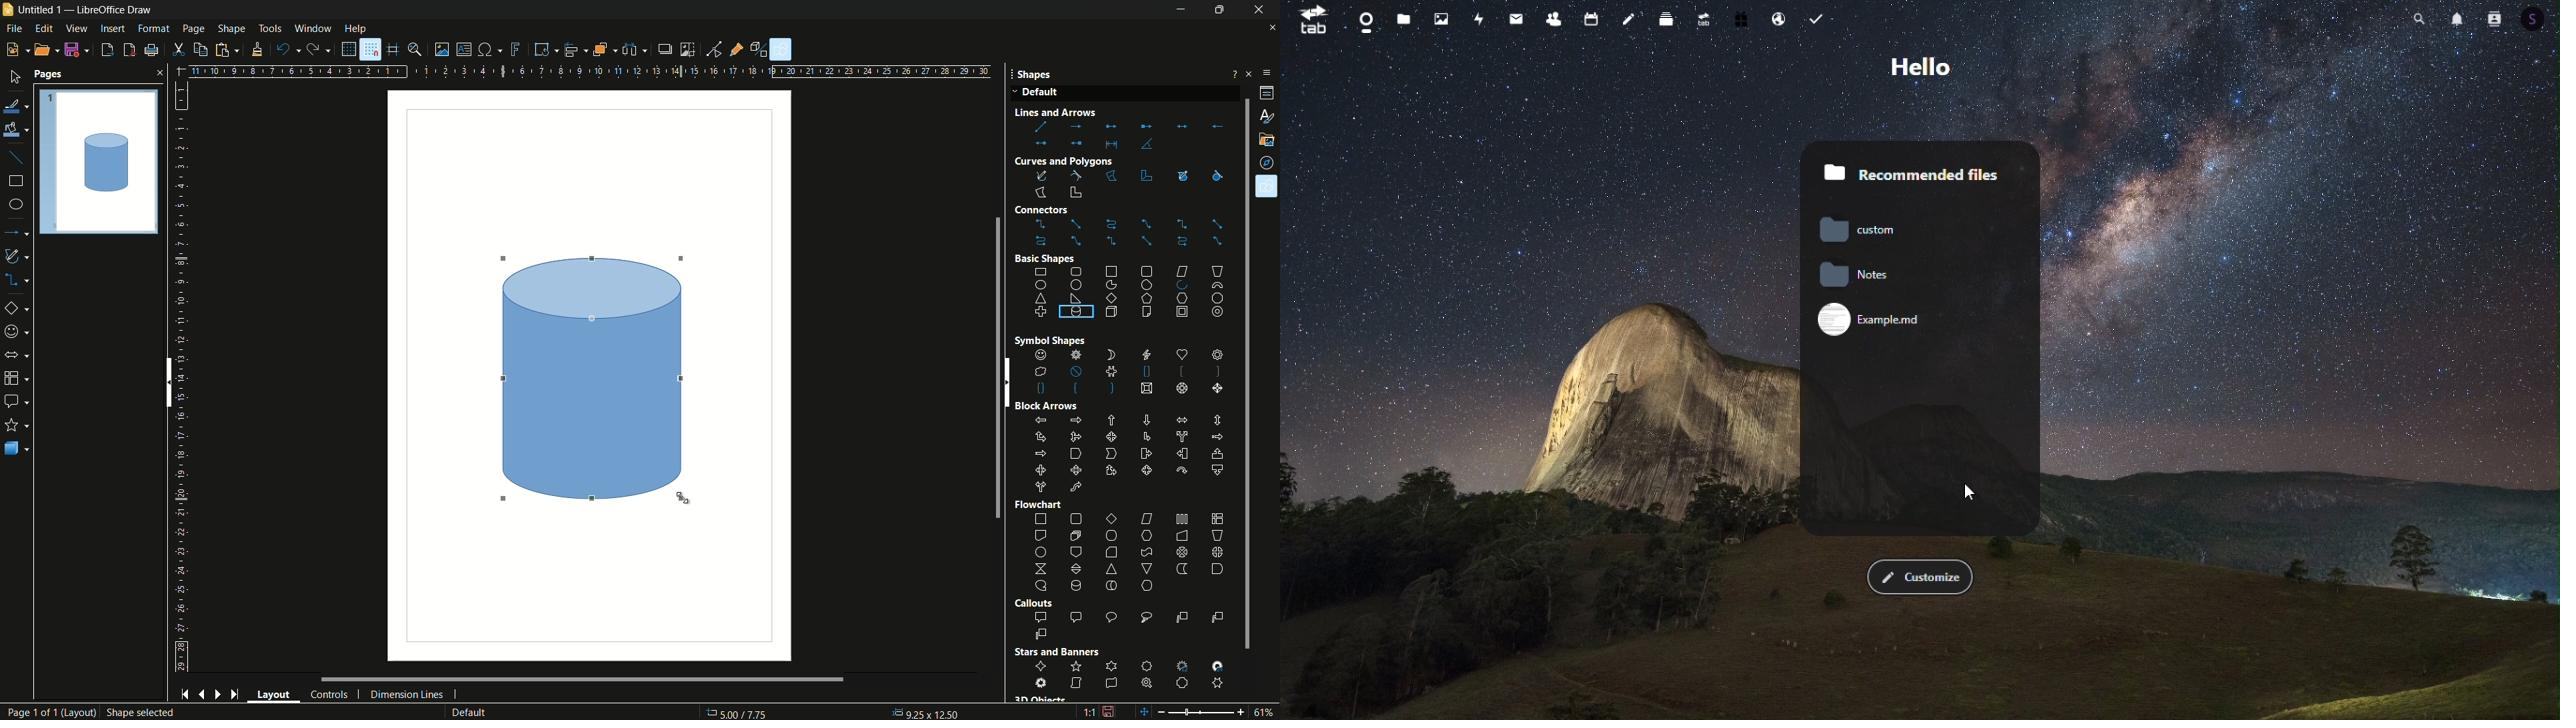 This screenshot has width=2576, height=728. What do you see at coordinates (288, 50) in the screenshot?
I see `undo` at bounding box center [288, 50].